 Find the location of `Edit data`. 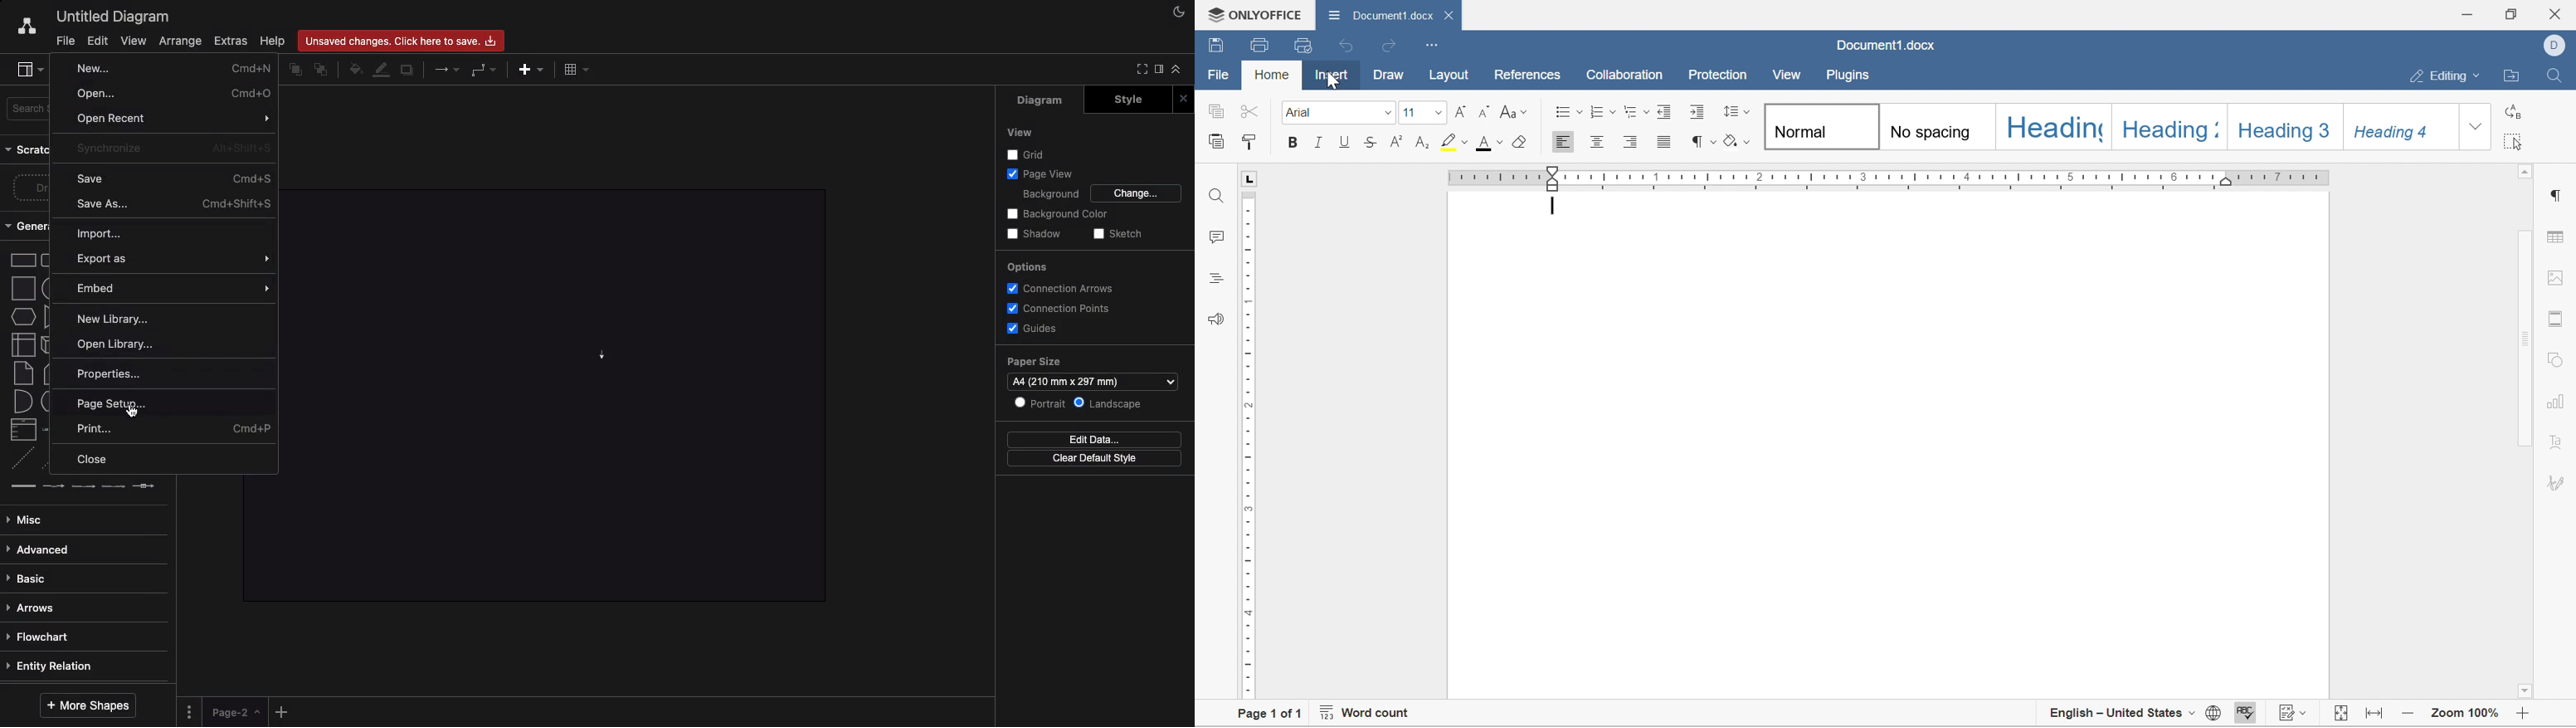

Edit data is located at coordinates (1093, 439).